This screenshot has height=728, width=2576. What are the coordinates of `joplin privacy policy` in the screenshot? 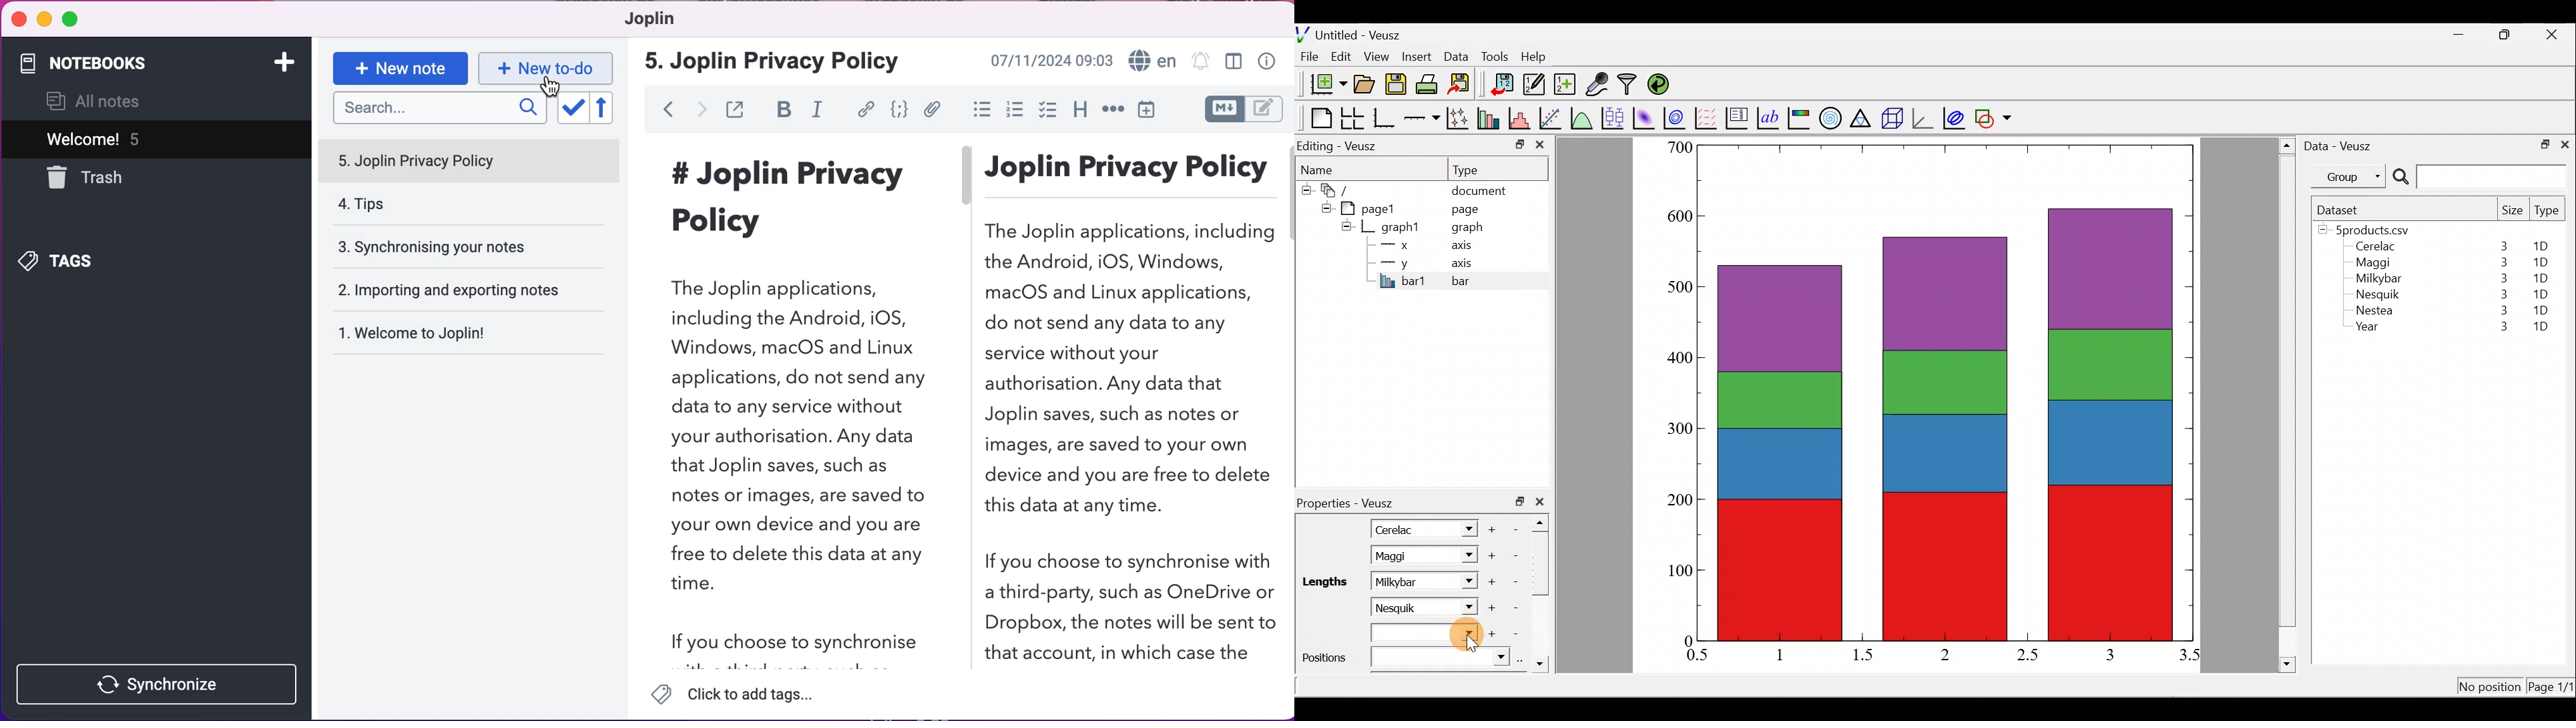 It's located at (474, 162).